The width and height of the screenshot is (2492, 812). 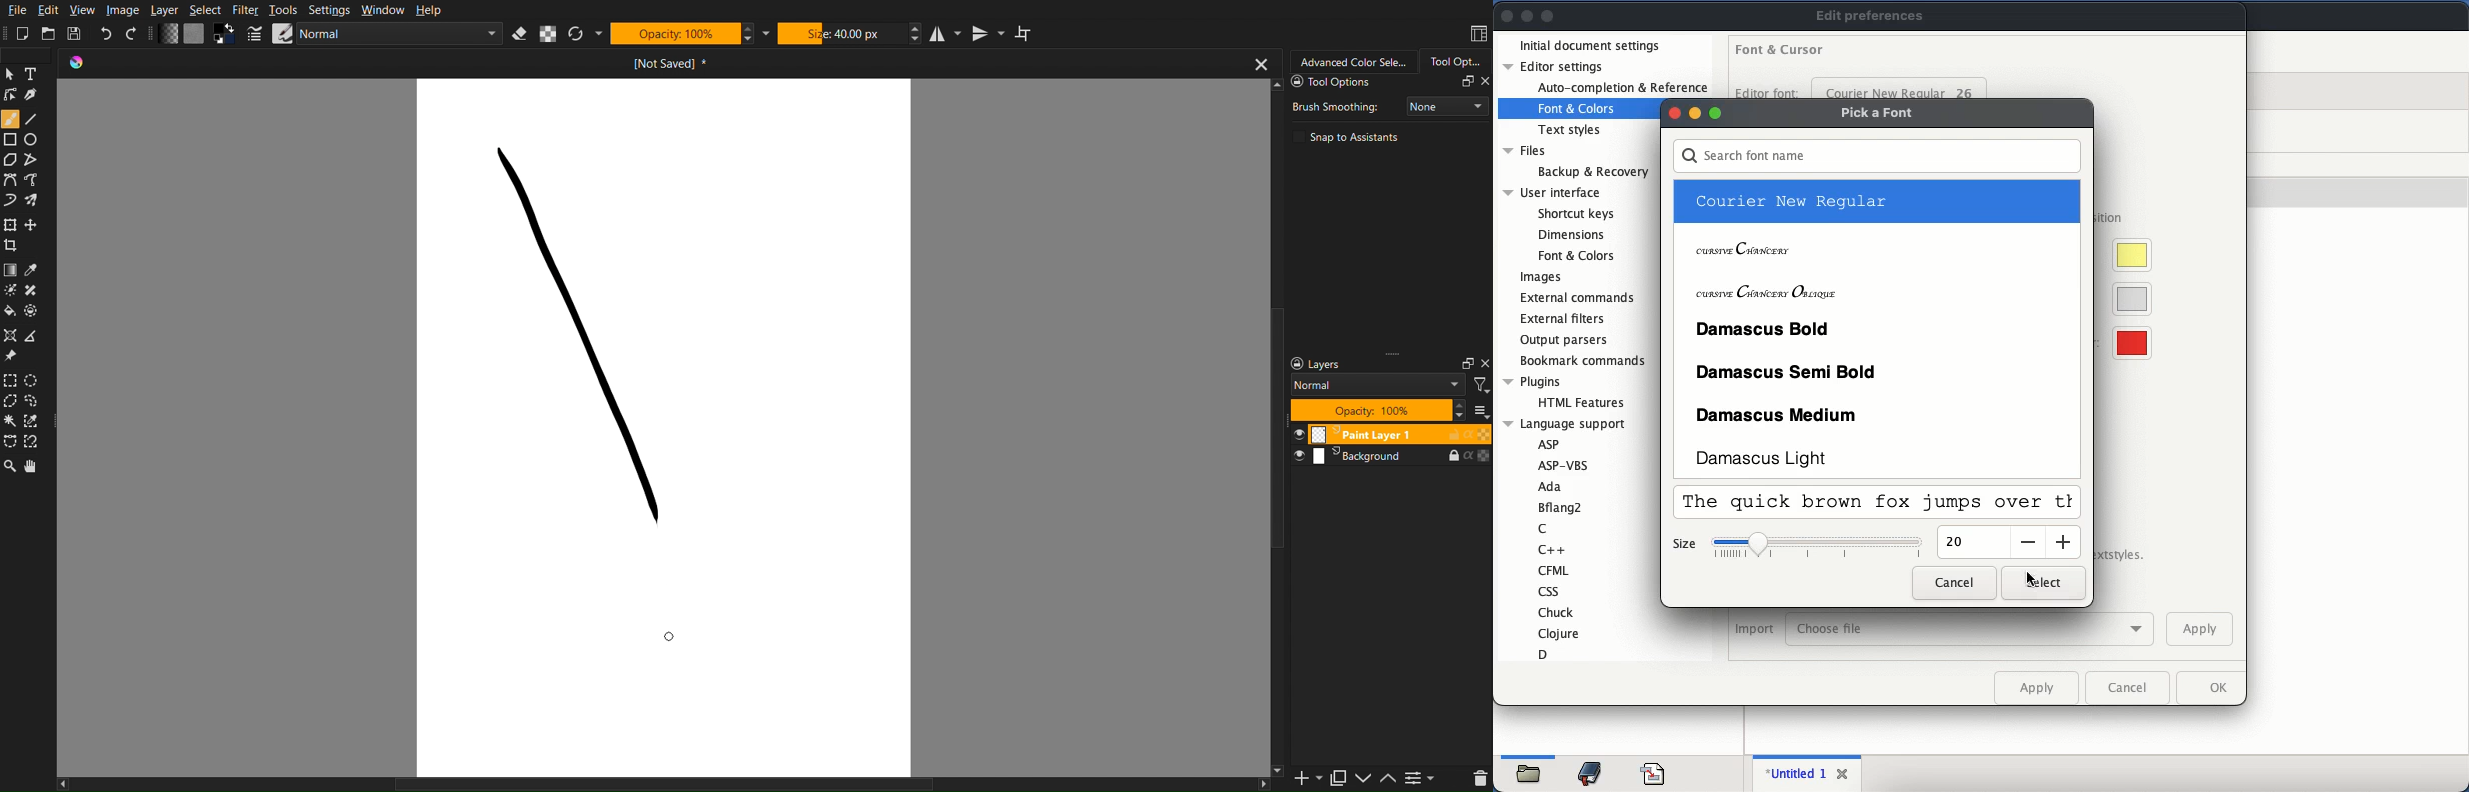 I want to click on Size, so click(x=843, y=33).